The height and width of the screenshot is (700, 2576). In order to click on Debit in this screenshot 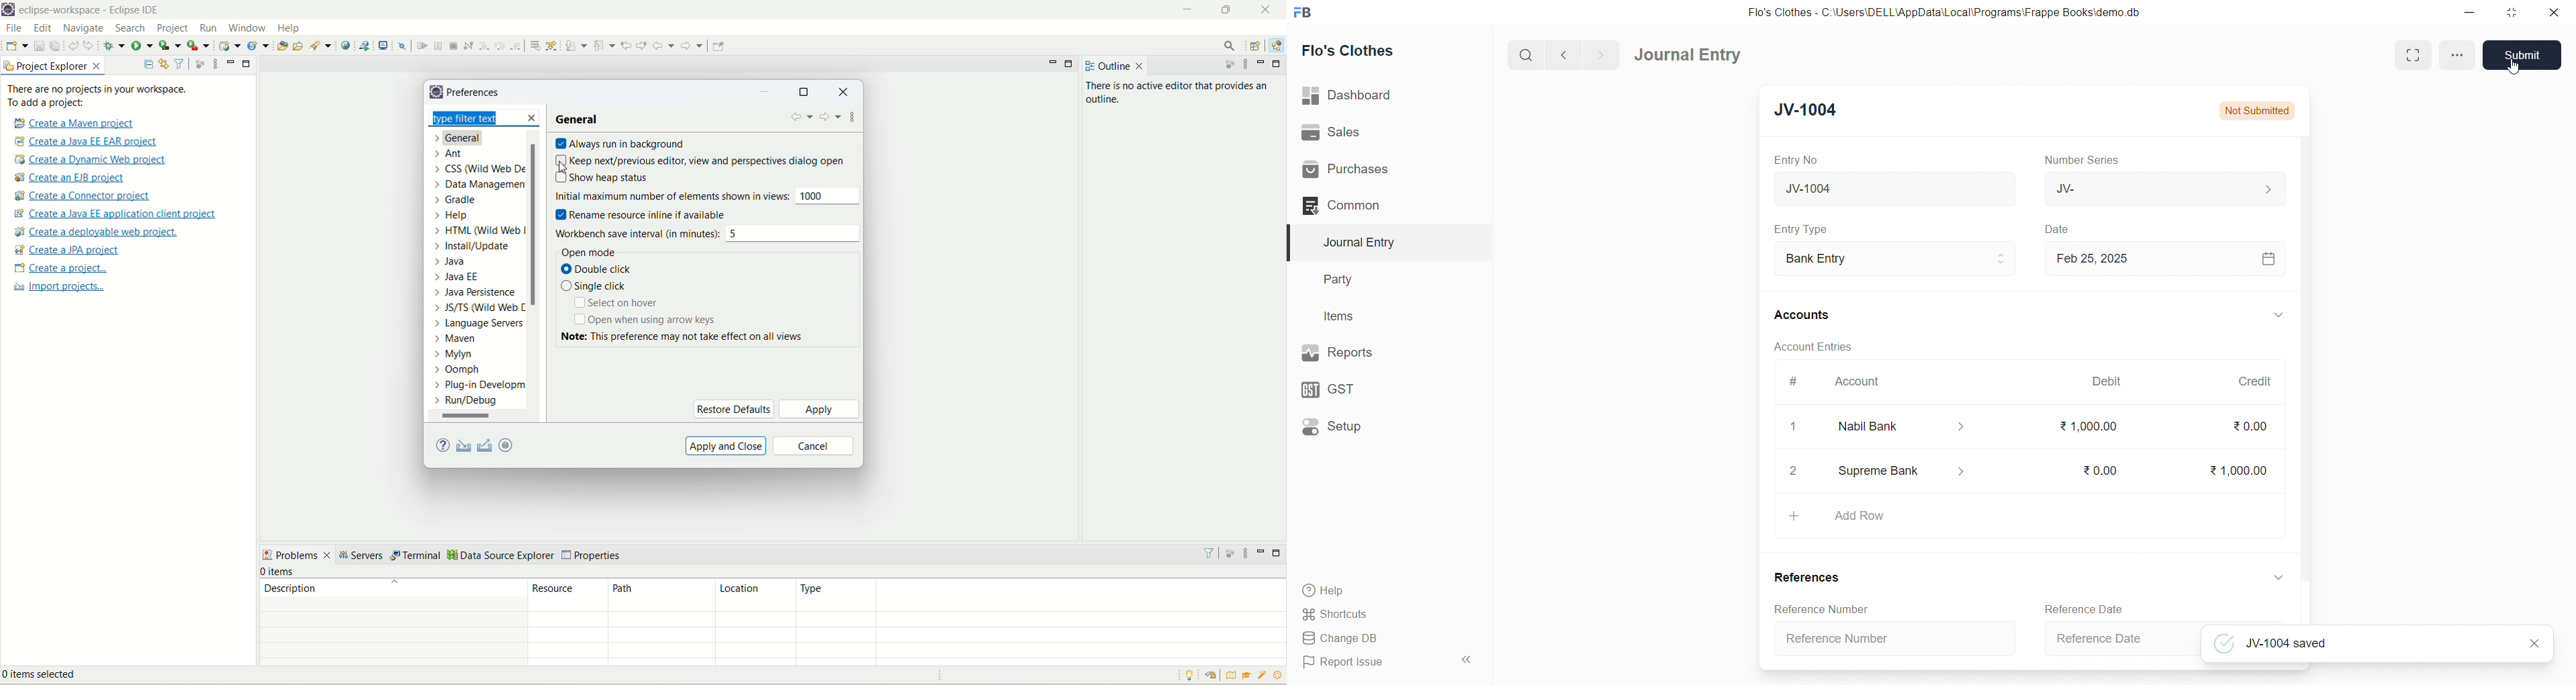, I will do `click(2107, 383)`.